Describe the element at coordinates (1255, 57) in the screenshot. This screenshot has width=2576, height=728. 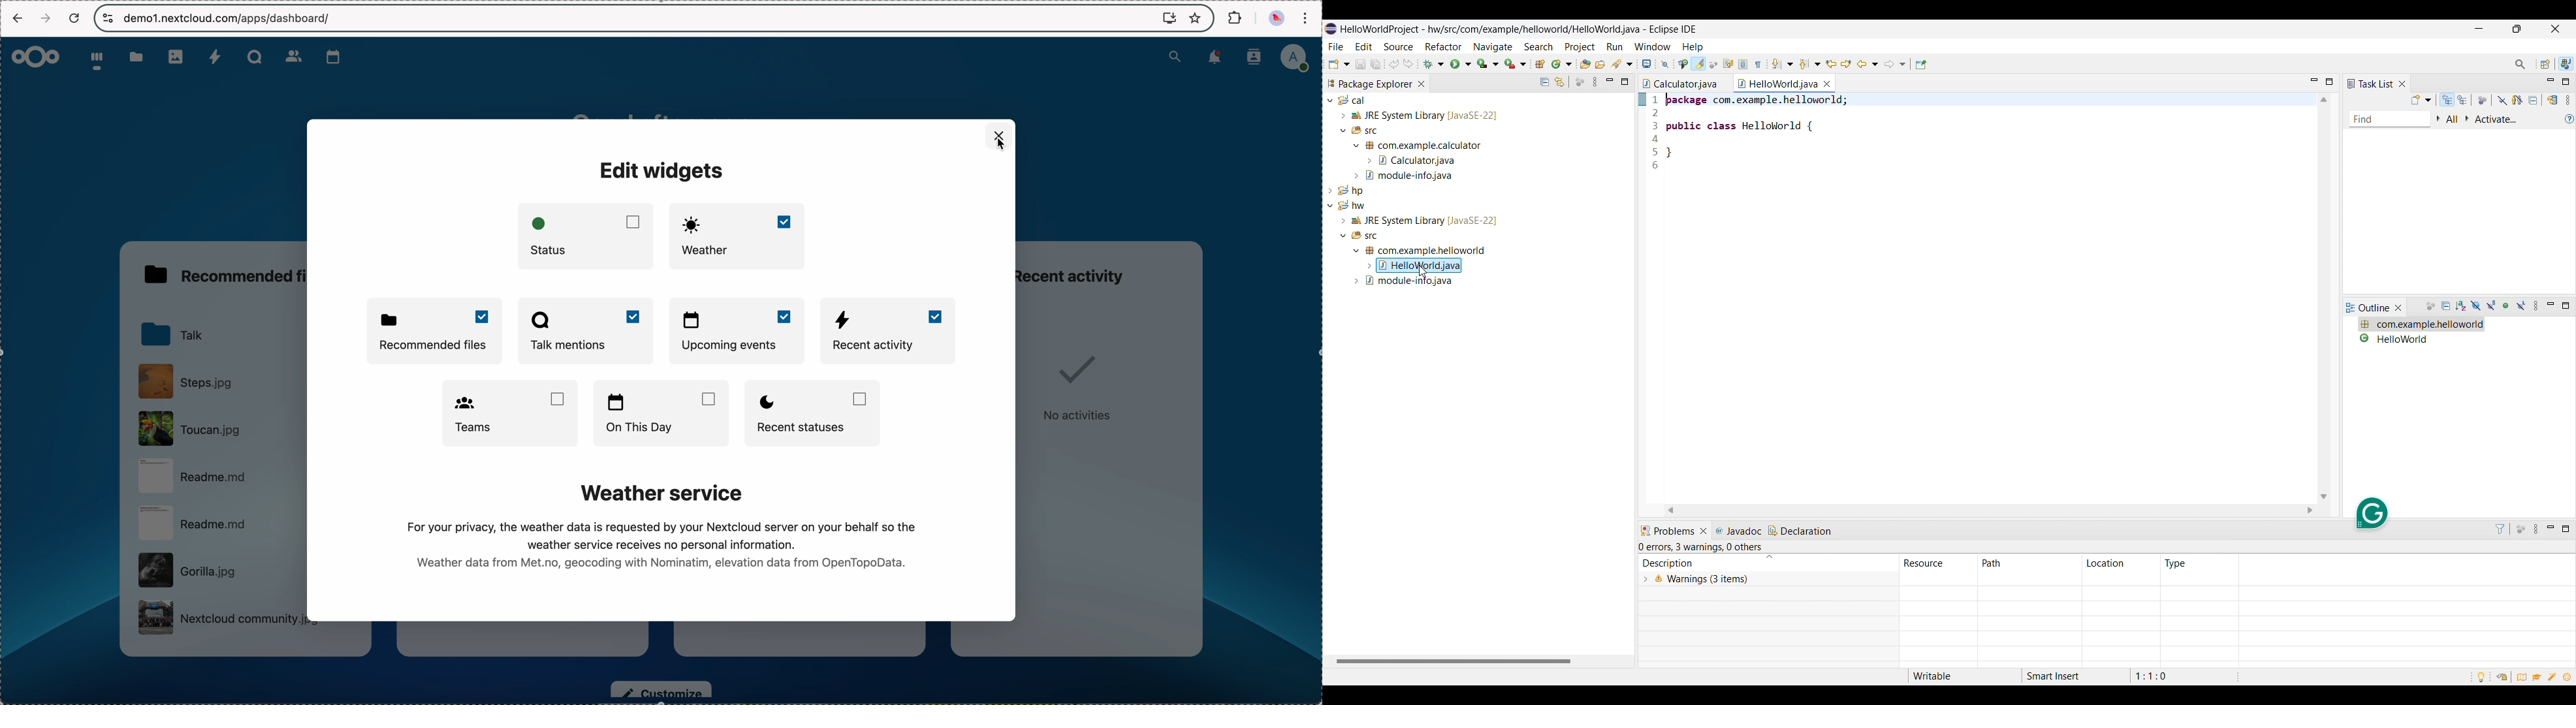
I see `contacts` at that location.